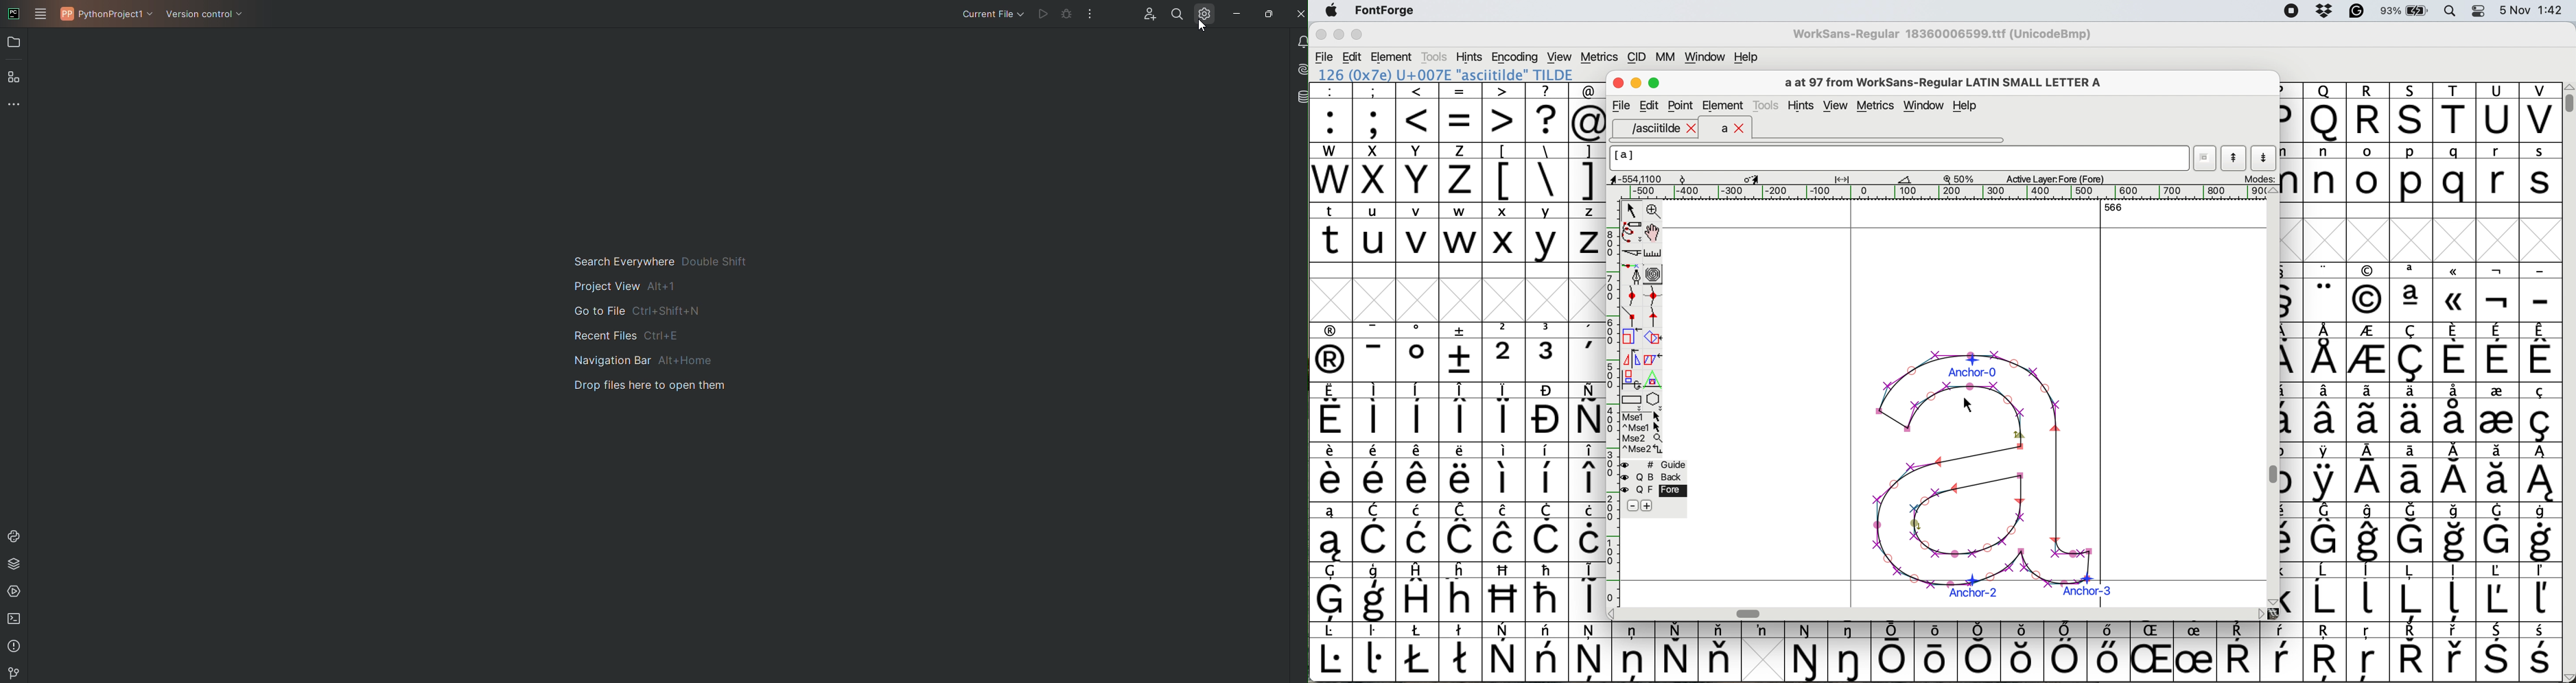  What do you see at coordinates (1331, 11) in the screenshot?
I see `system logo` at bounding box center [1331, 11].